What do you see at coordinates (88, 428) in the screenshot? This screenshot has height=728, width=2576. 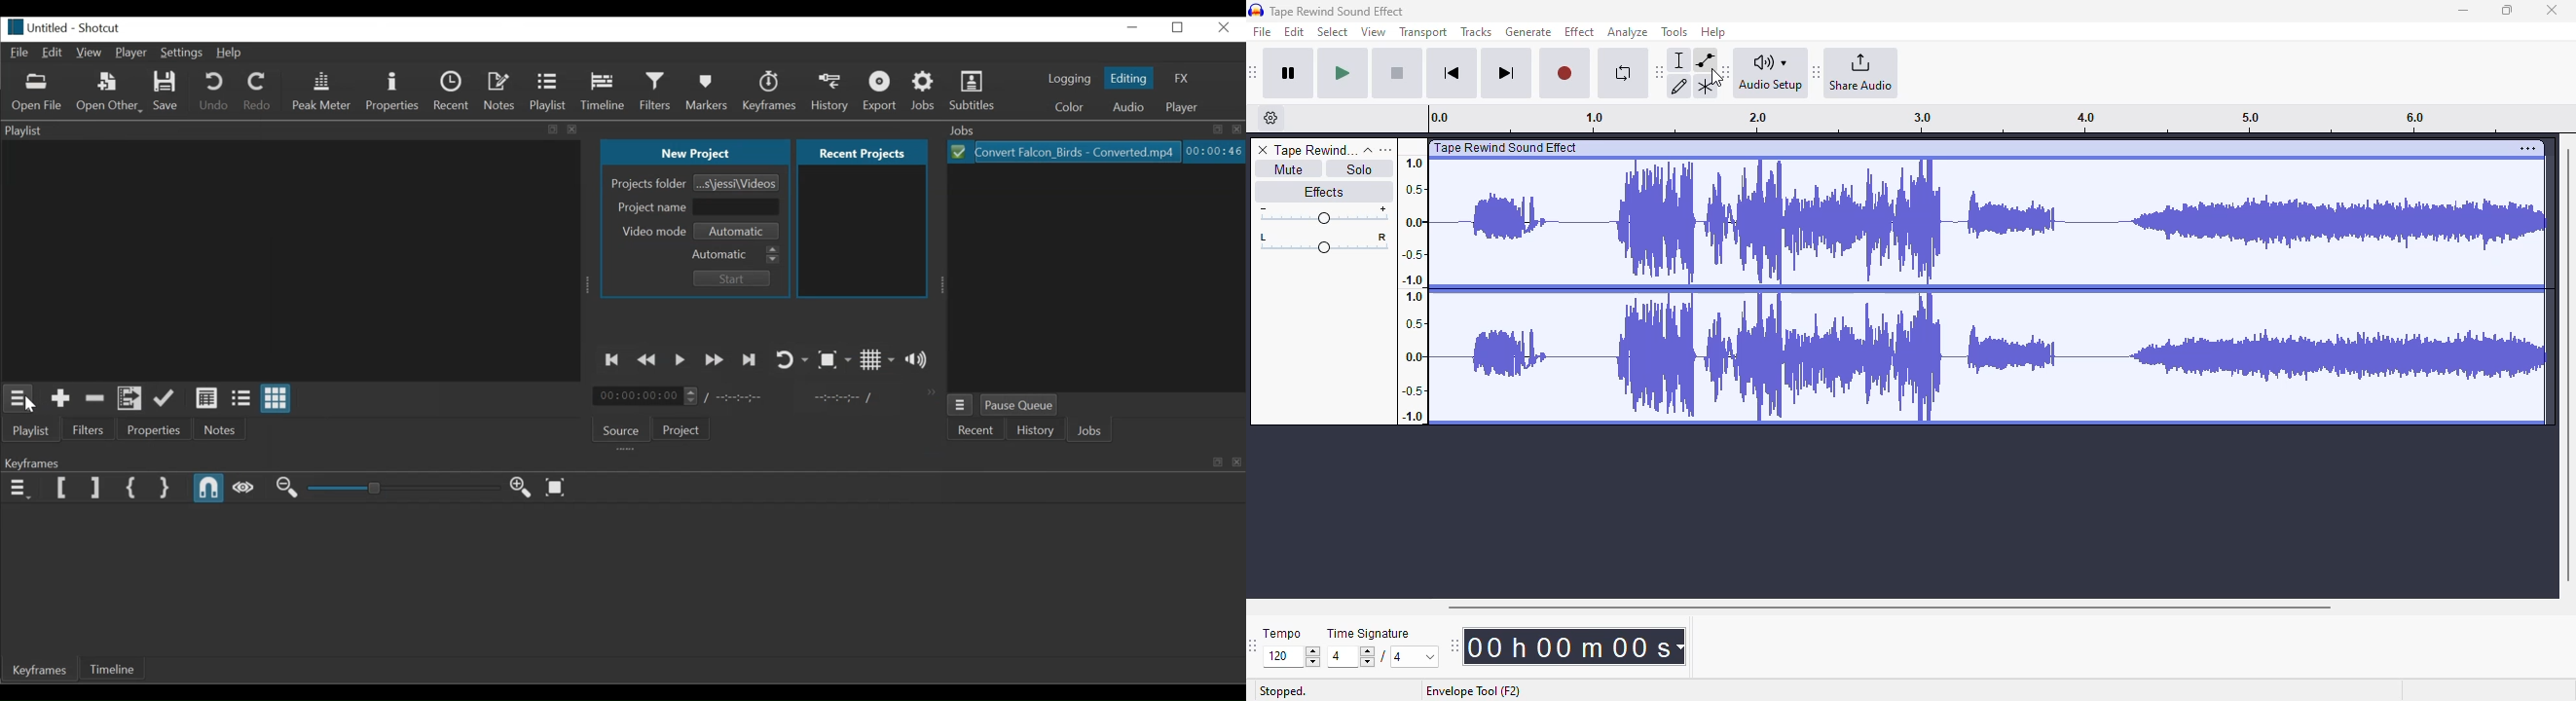 I see `Filters` at bounding box center [88, 428].